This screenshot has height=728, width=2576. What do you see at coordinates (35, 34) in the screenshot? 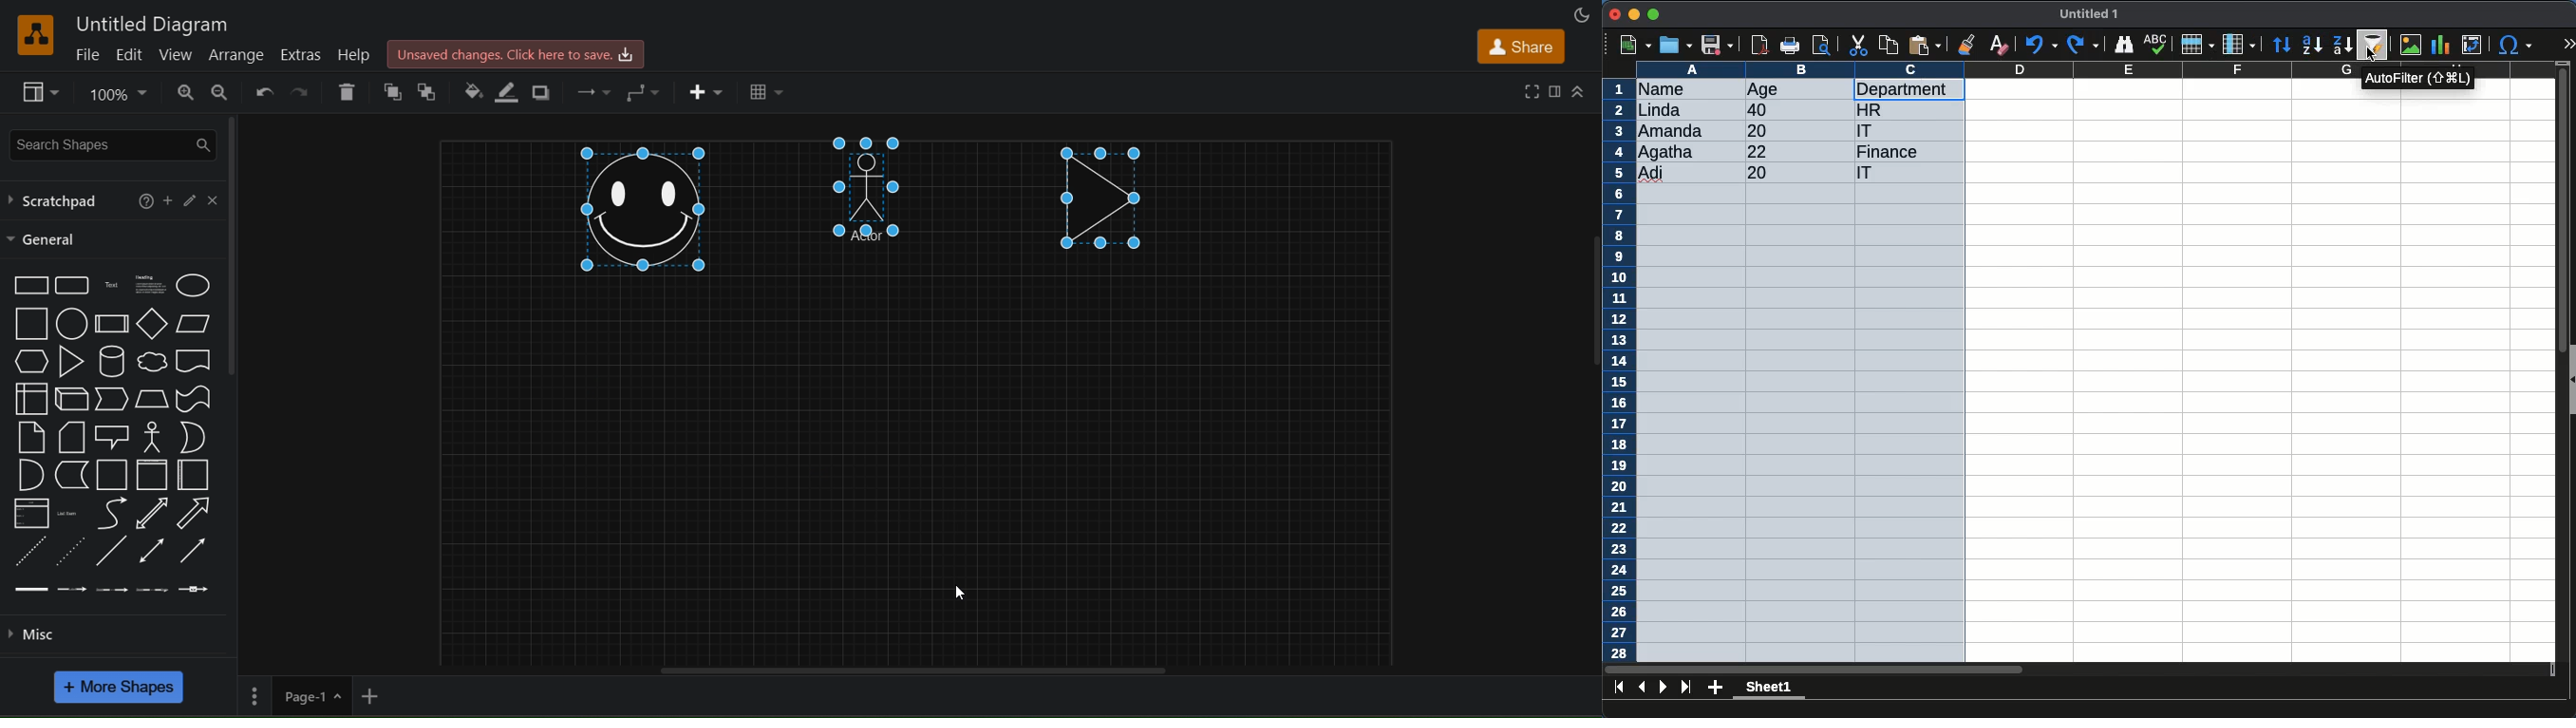
I see `logo` at bounding box center [35, 34].